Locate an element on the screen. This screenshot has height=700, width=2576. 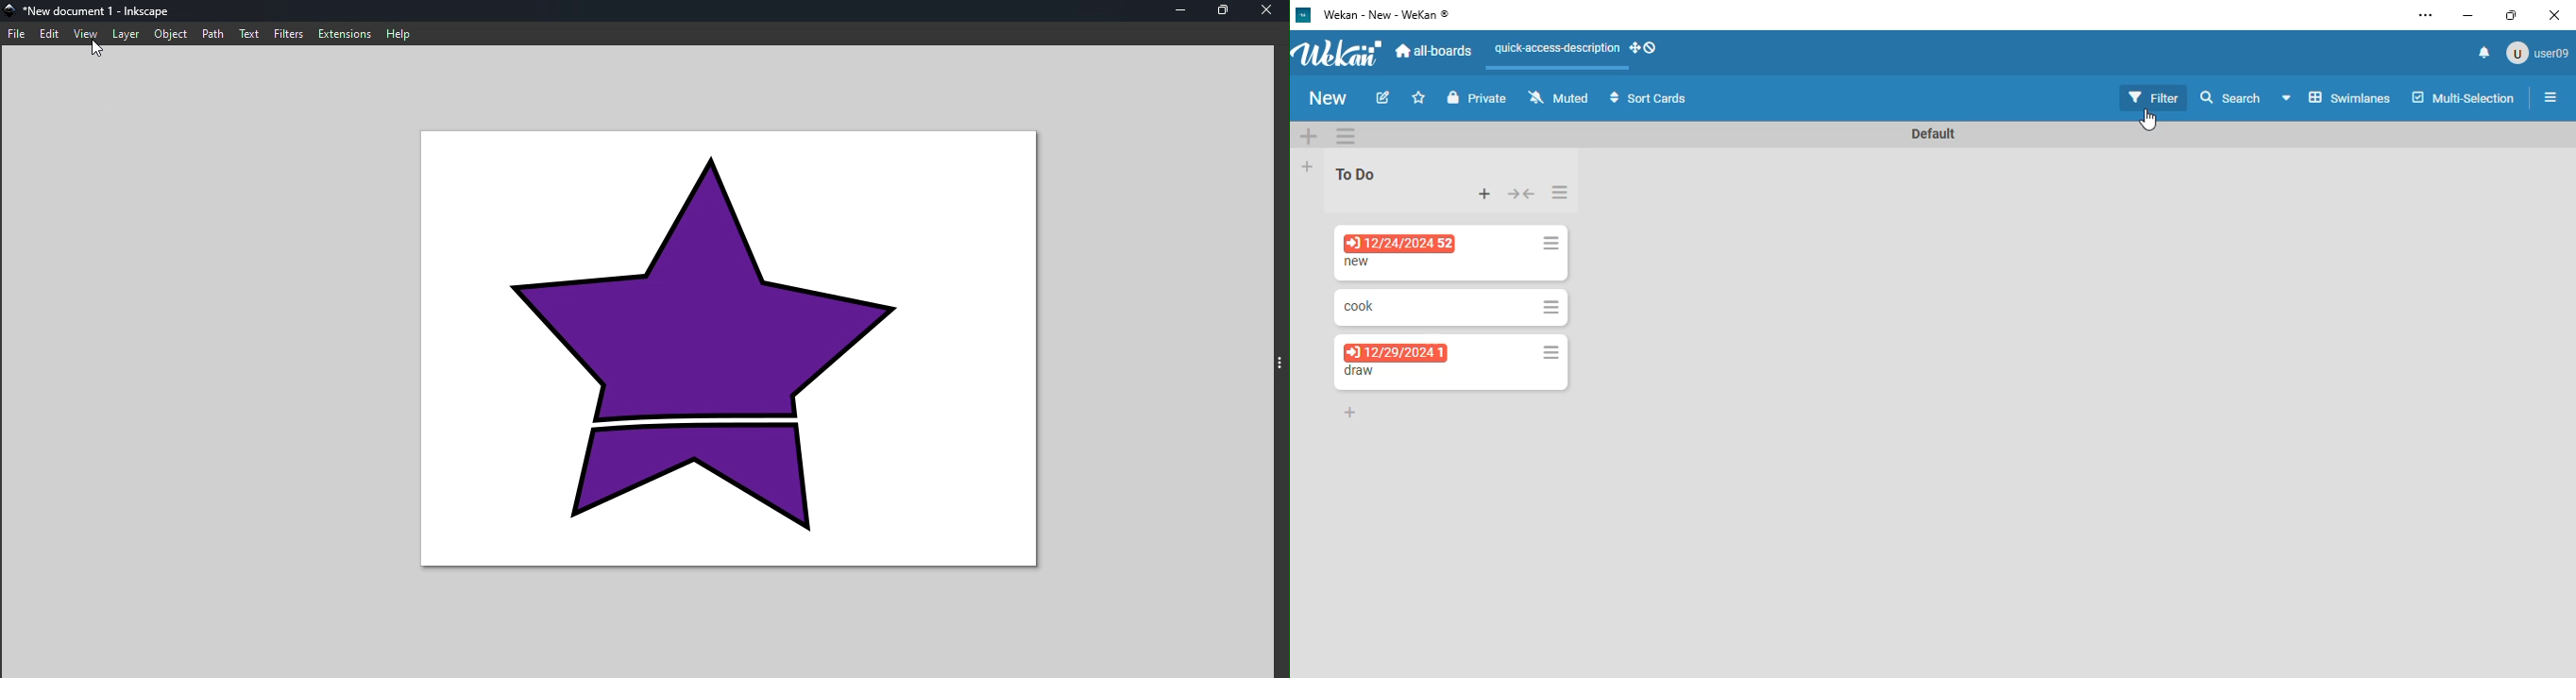
Filters is located at coordinates (288, 32).